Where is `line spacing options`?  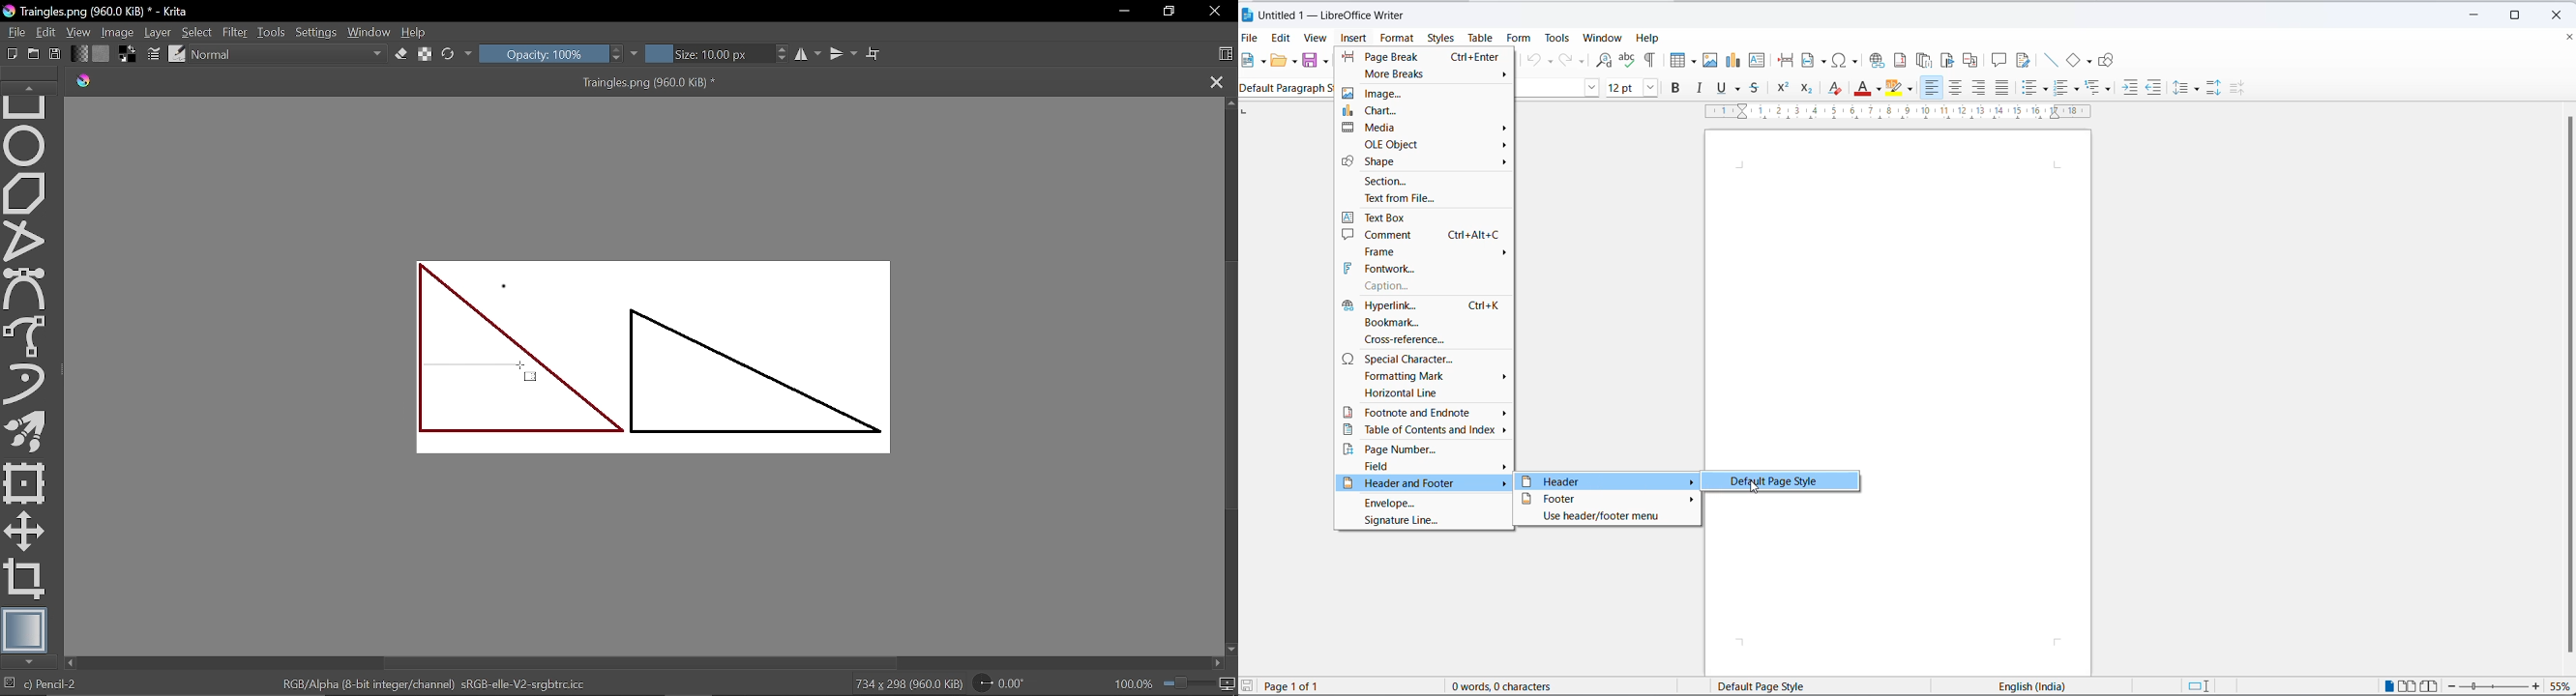
line spacing options is located at coordinates (2199, 88).